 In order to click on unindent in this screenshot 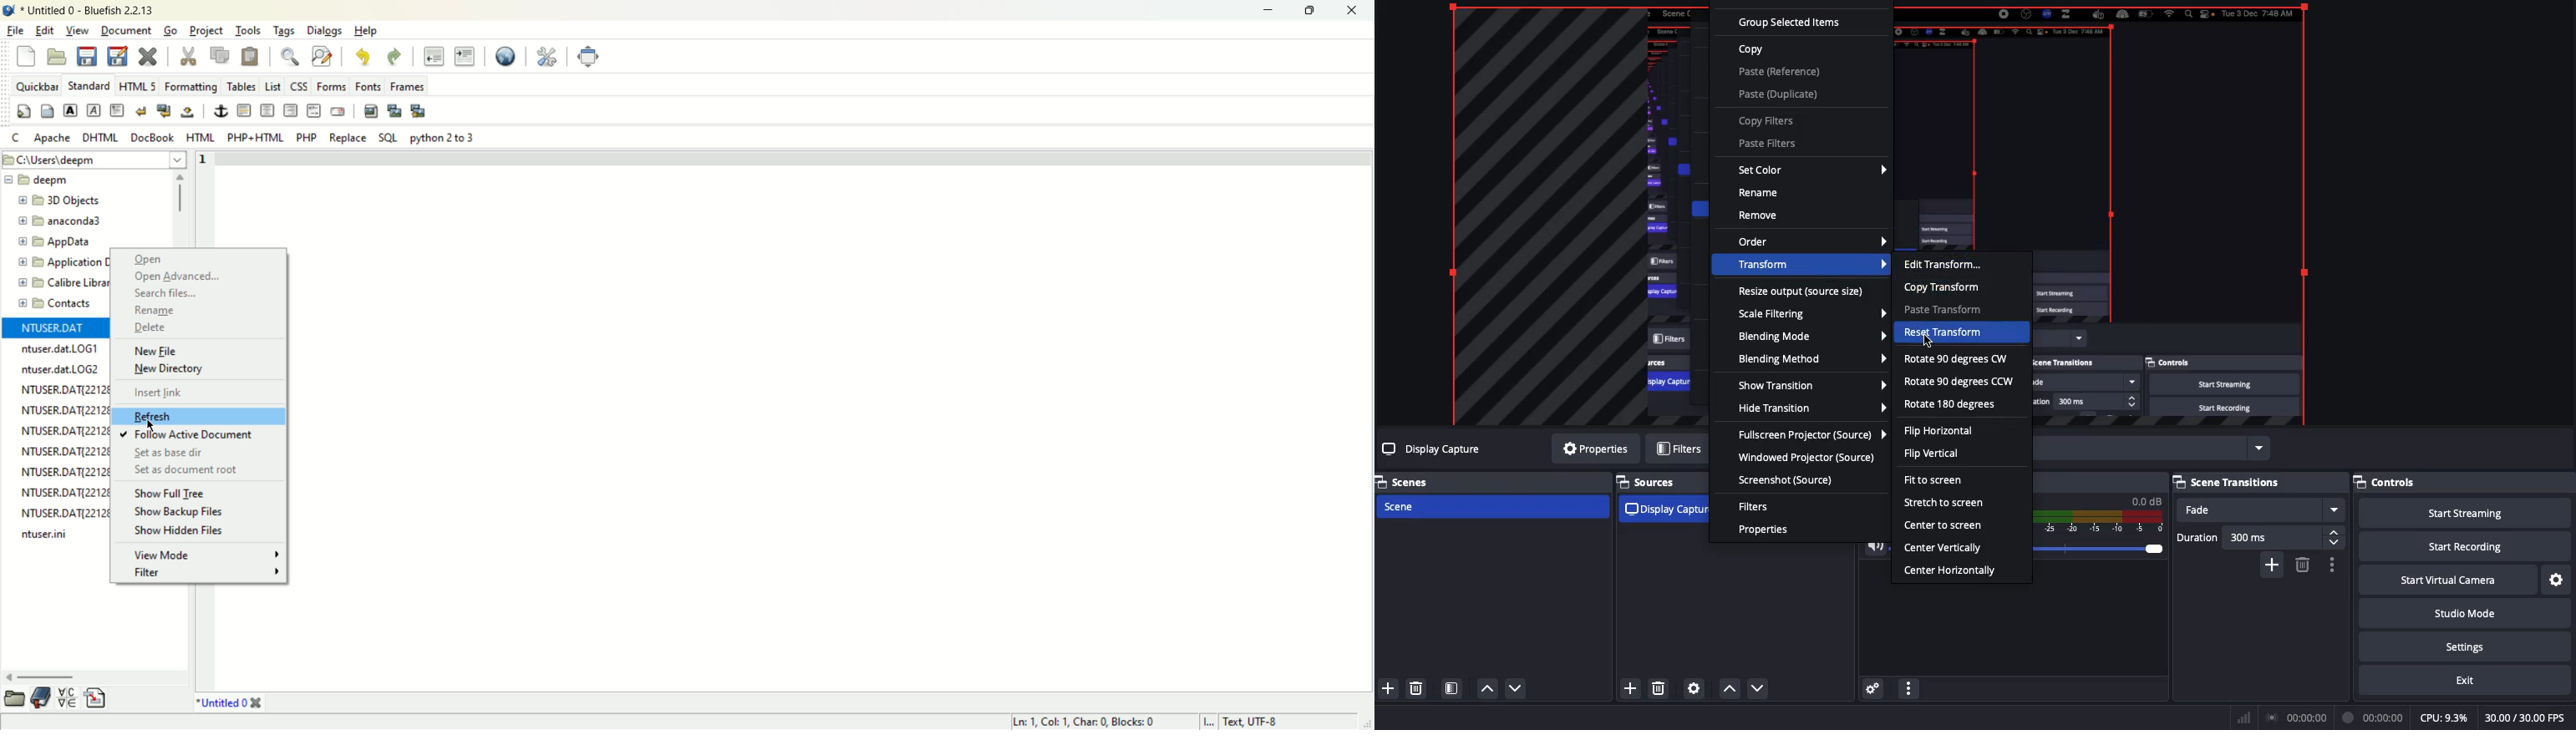, I will do `click(435, 57)`.